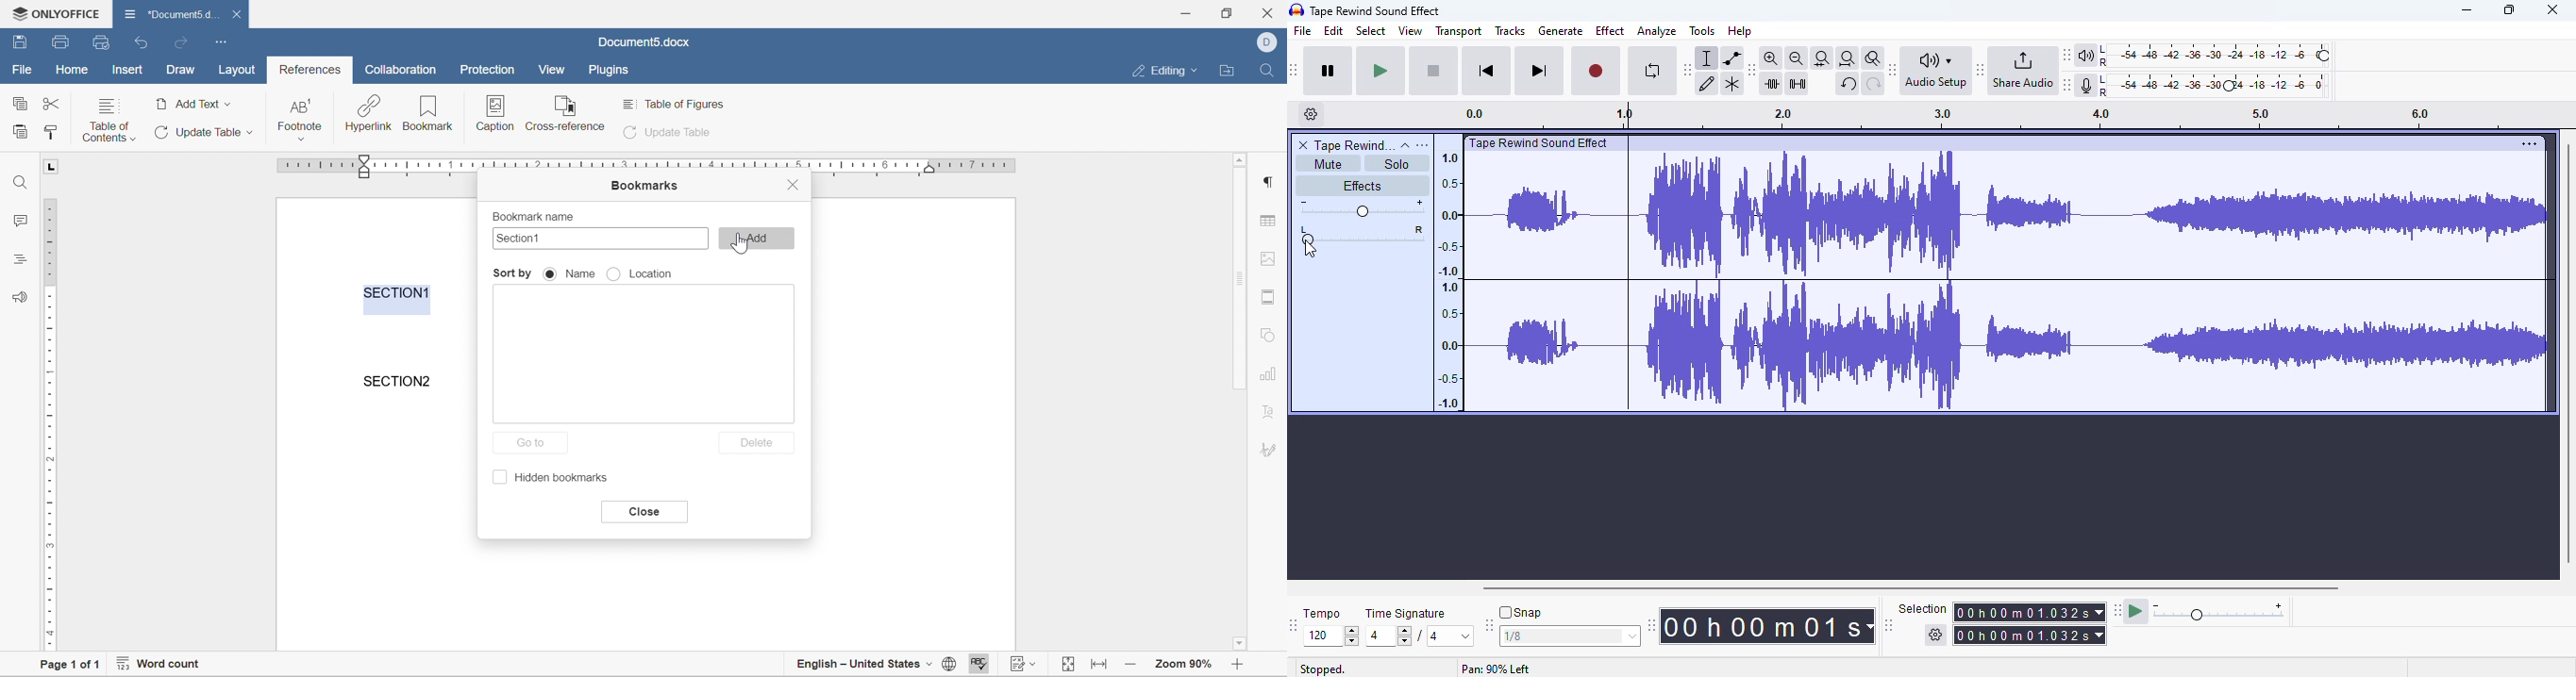  Describe the element at coordinates (552, 274) in the screenshot. I see `radio button` at that location.